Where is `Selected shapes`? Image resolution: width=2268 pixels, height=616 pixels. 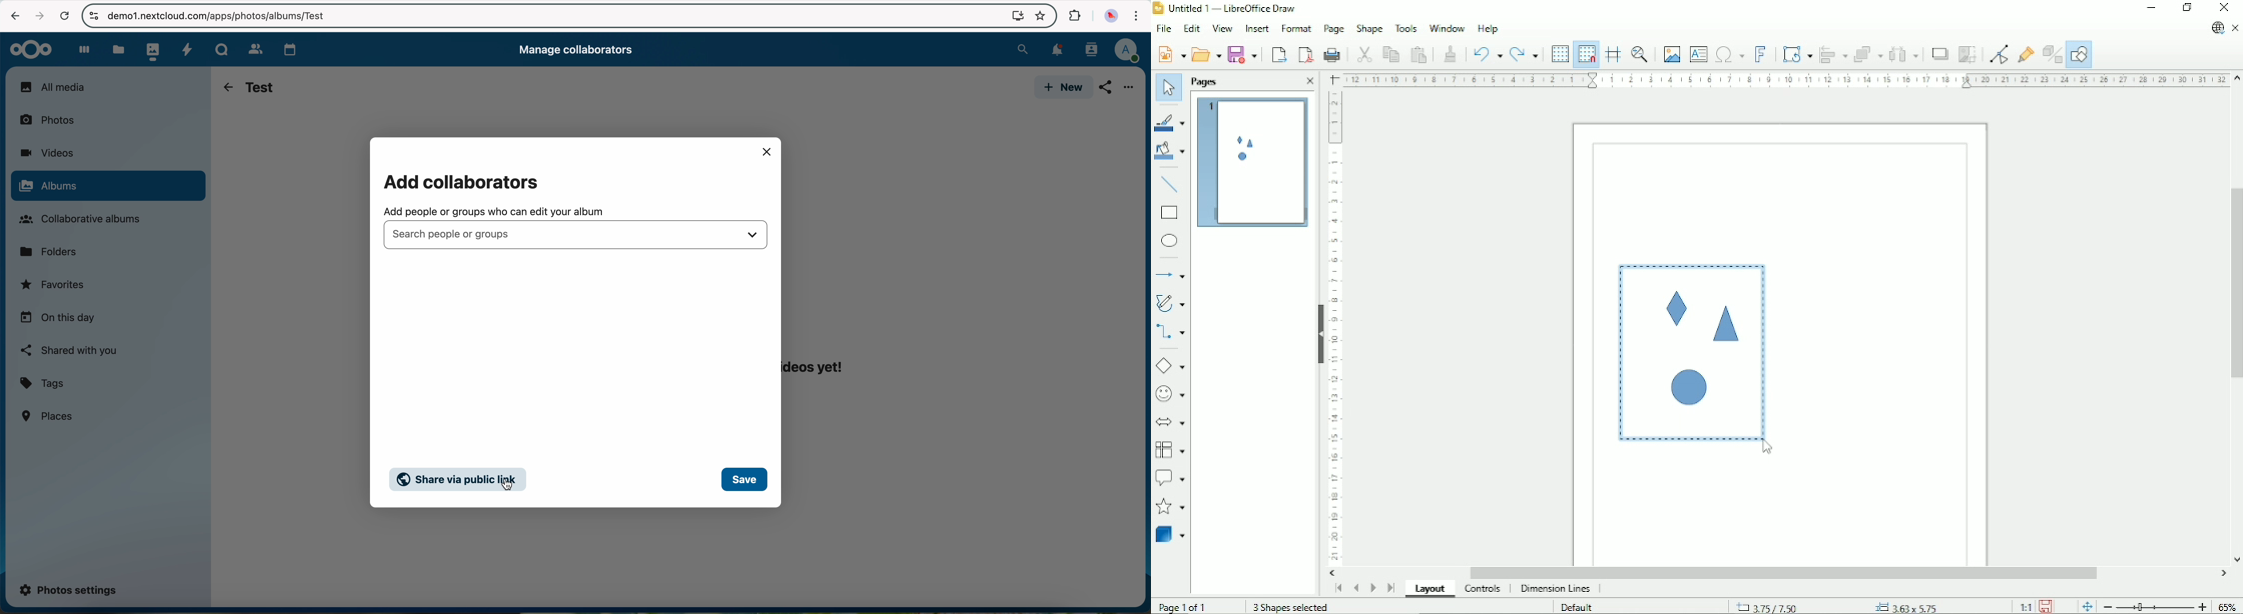 Selected shapes is located at coordinates (1691, 352).